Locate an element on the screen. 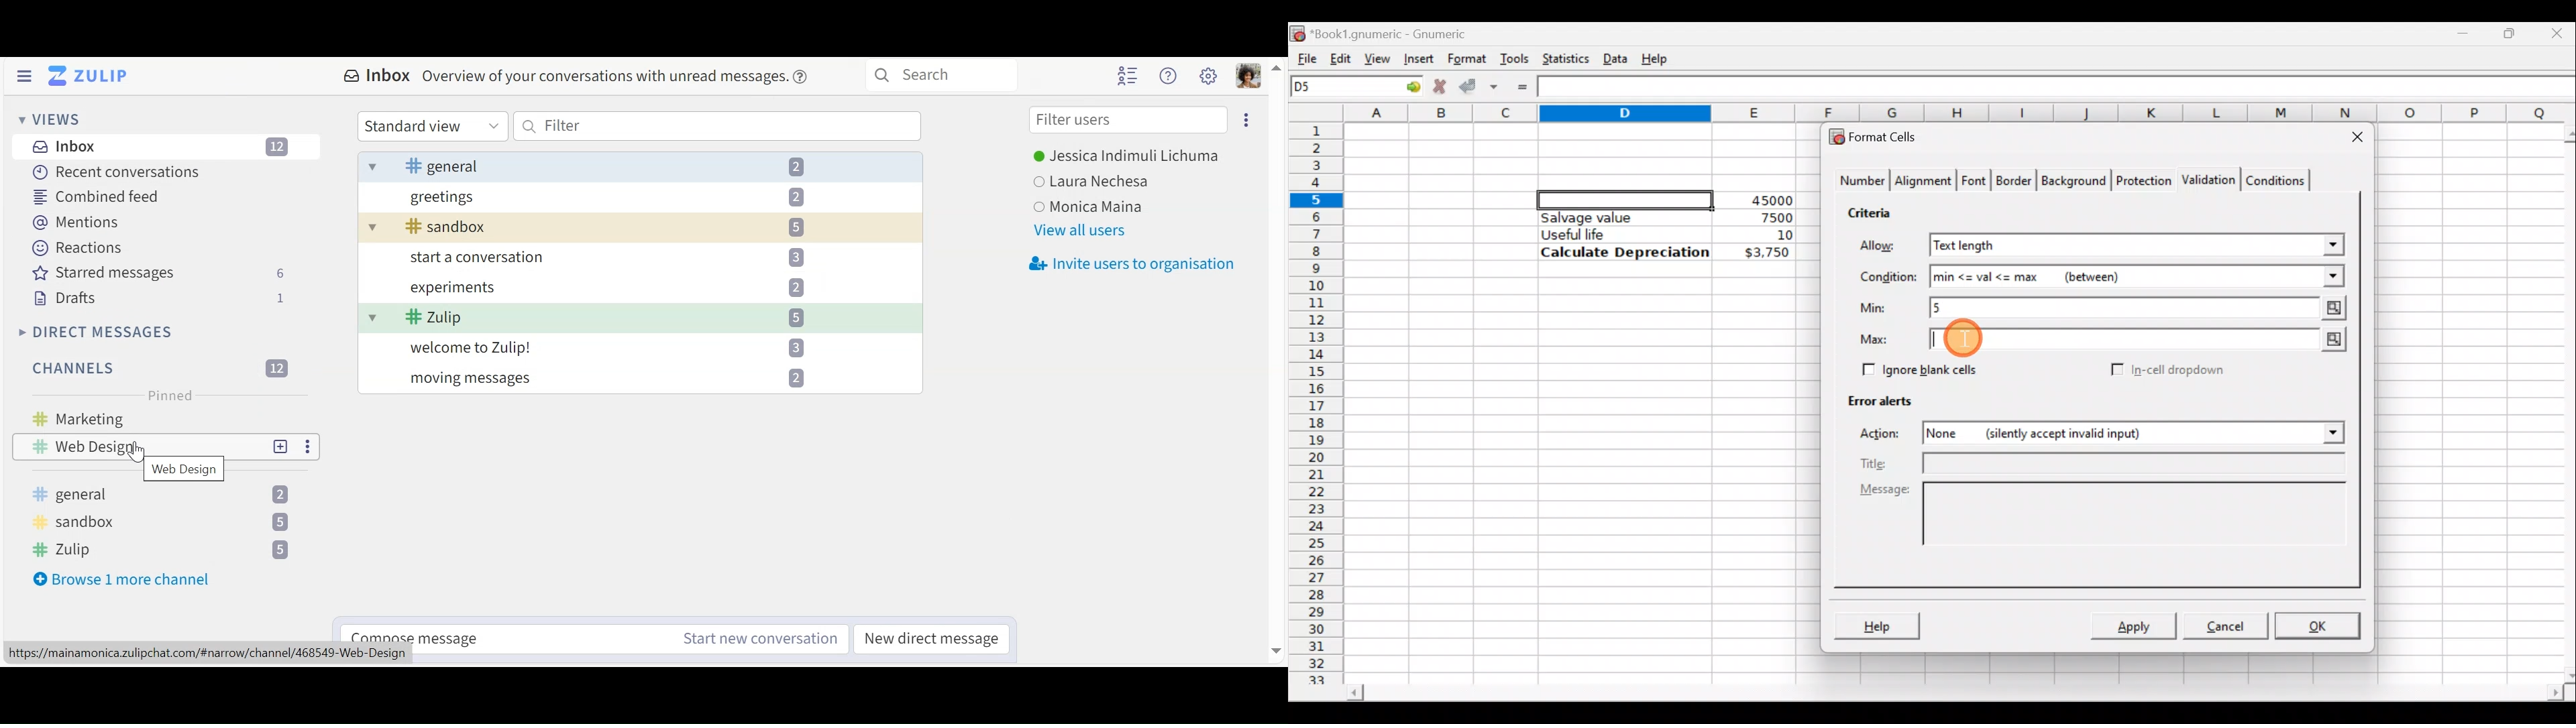 Image resolution: width=2576 pixels, height=728 pixels. Format is located at coordinates (1466, 59).